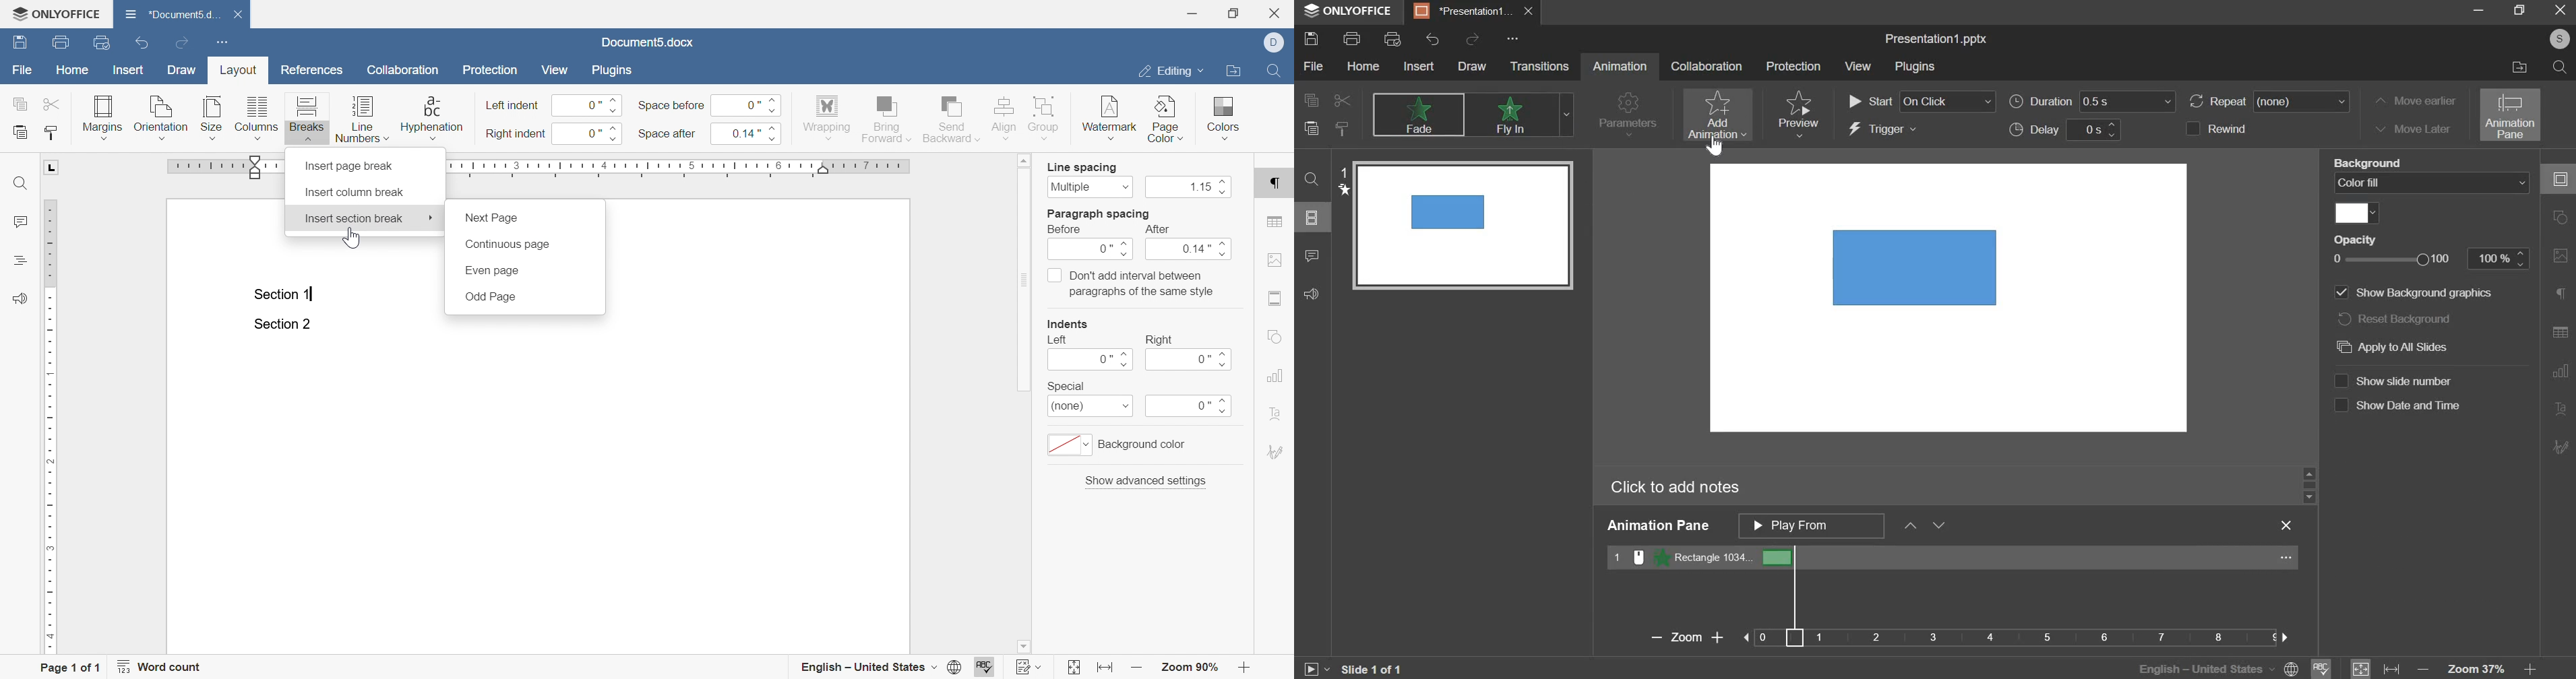 The image size is (2576, 700). What do you see at coordinates (1314, 178) in the screenshot?
I see `search` at bounding box center [1314, 178].